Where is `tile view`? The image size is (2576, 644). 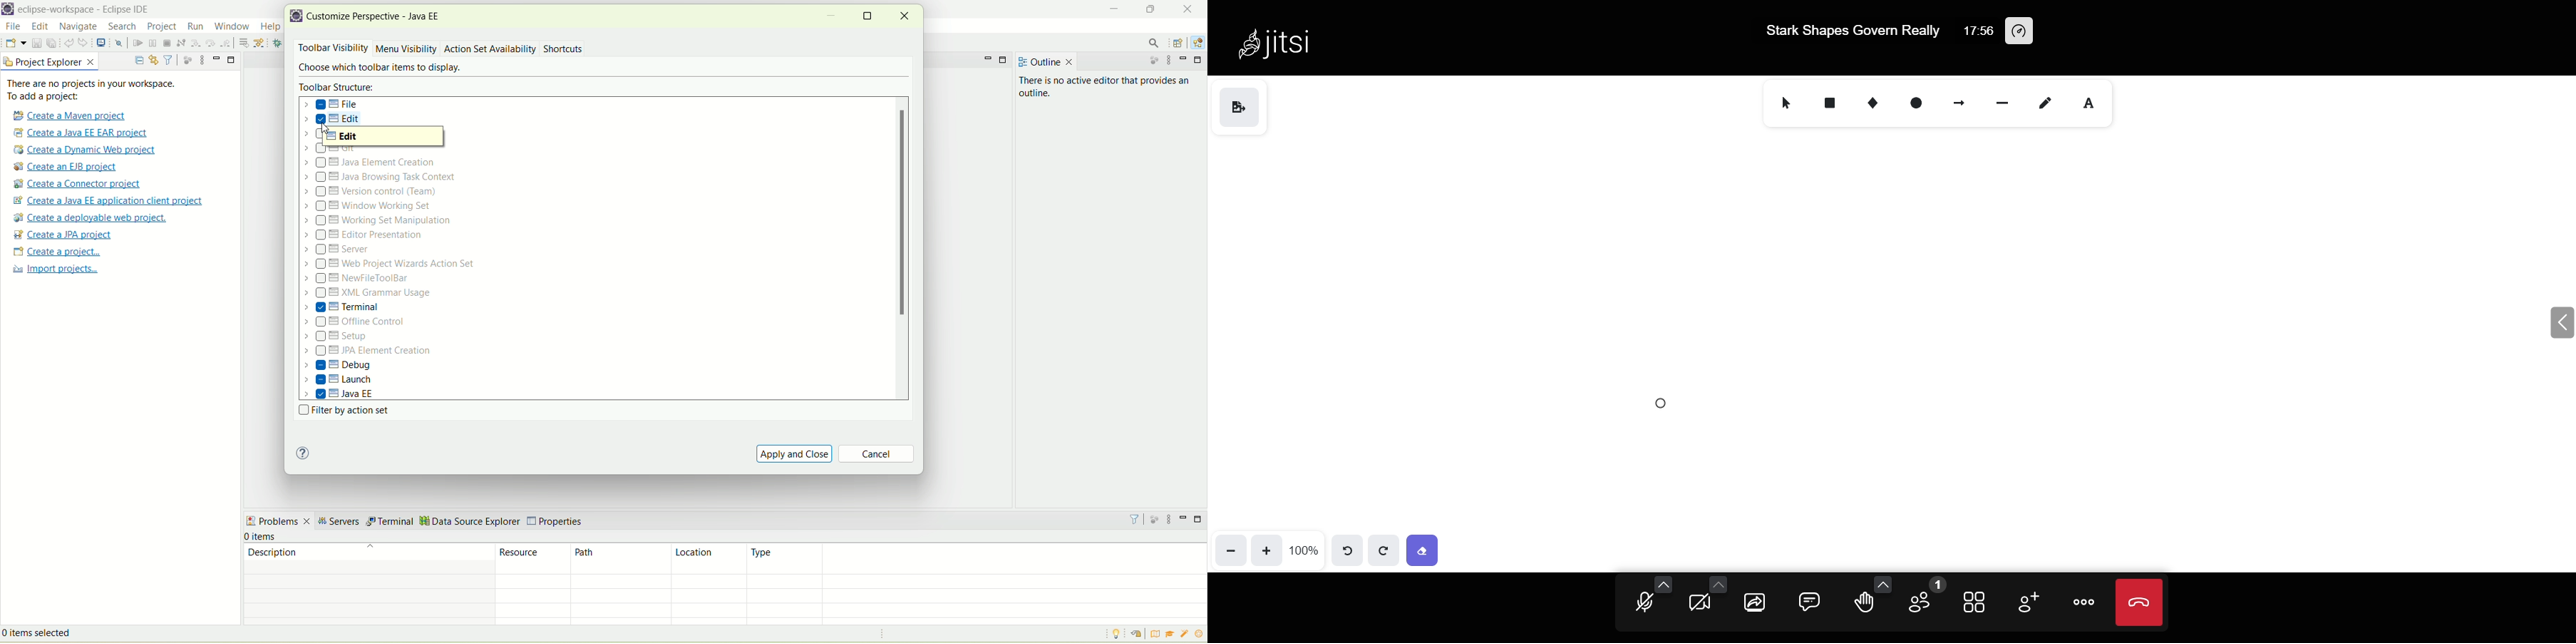
tile view is located at coordinates (1974, 600).